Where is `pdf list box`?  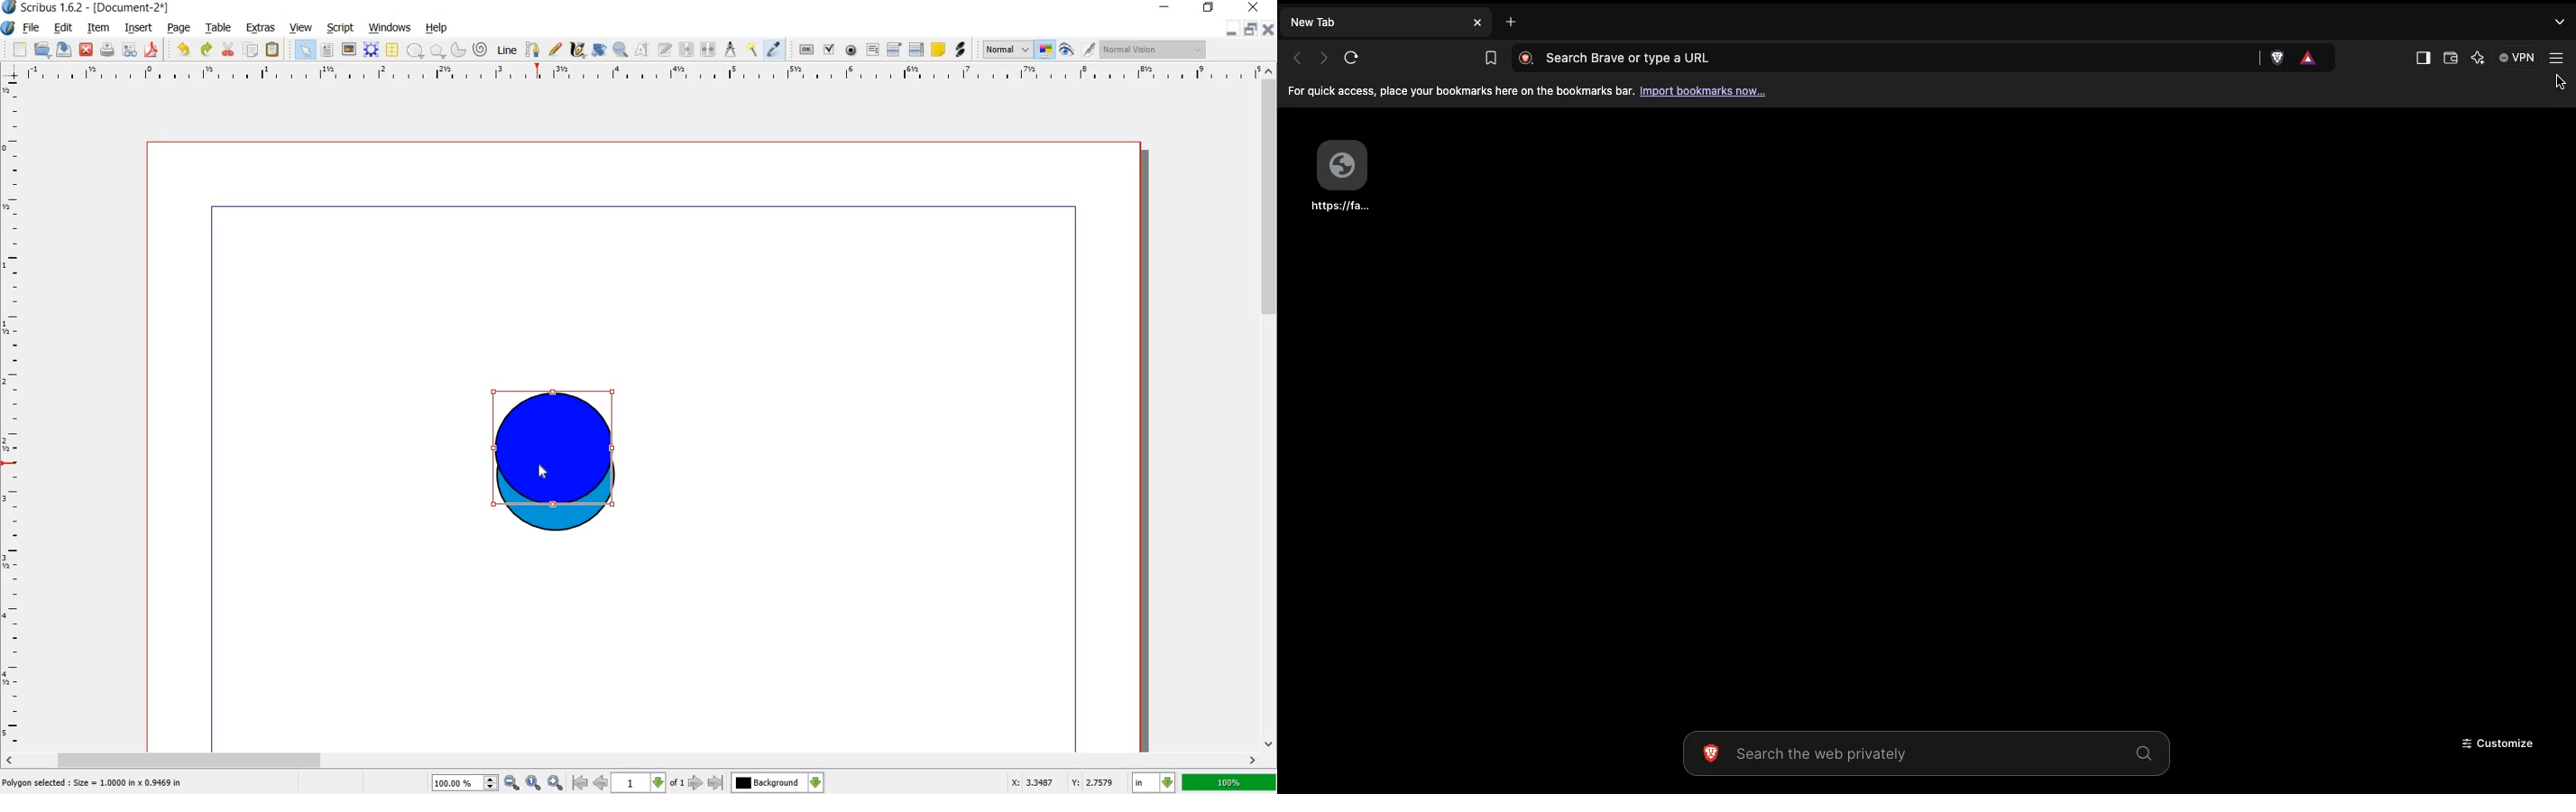 pdf list box is located at coordinates (916, 48).